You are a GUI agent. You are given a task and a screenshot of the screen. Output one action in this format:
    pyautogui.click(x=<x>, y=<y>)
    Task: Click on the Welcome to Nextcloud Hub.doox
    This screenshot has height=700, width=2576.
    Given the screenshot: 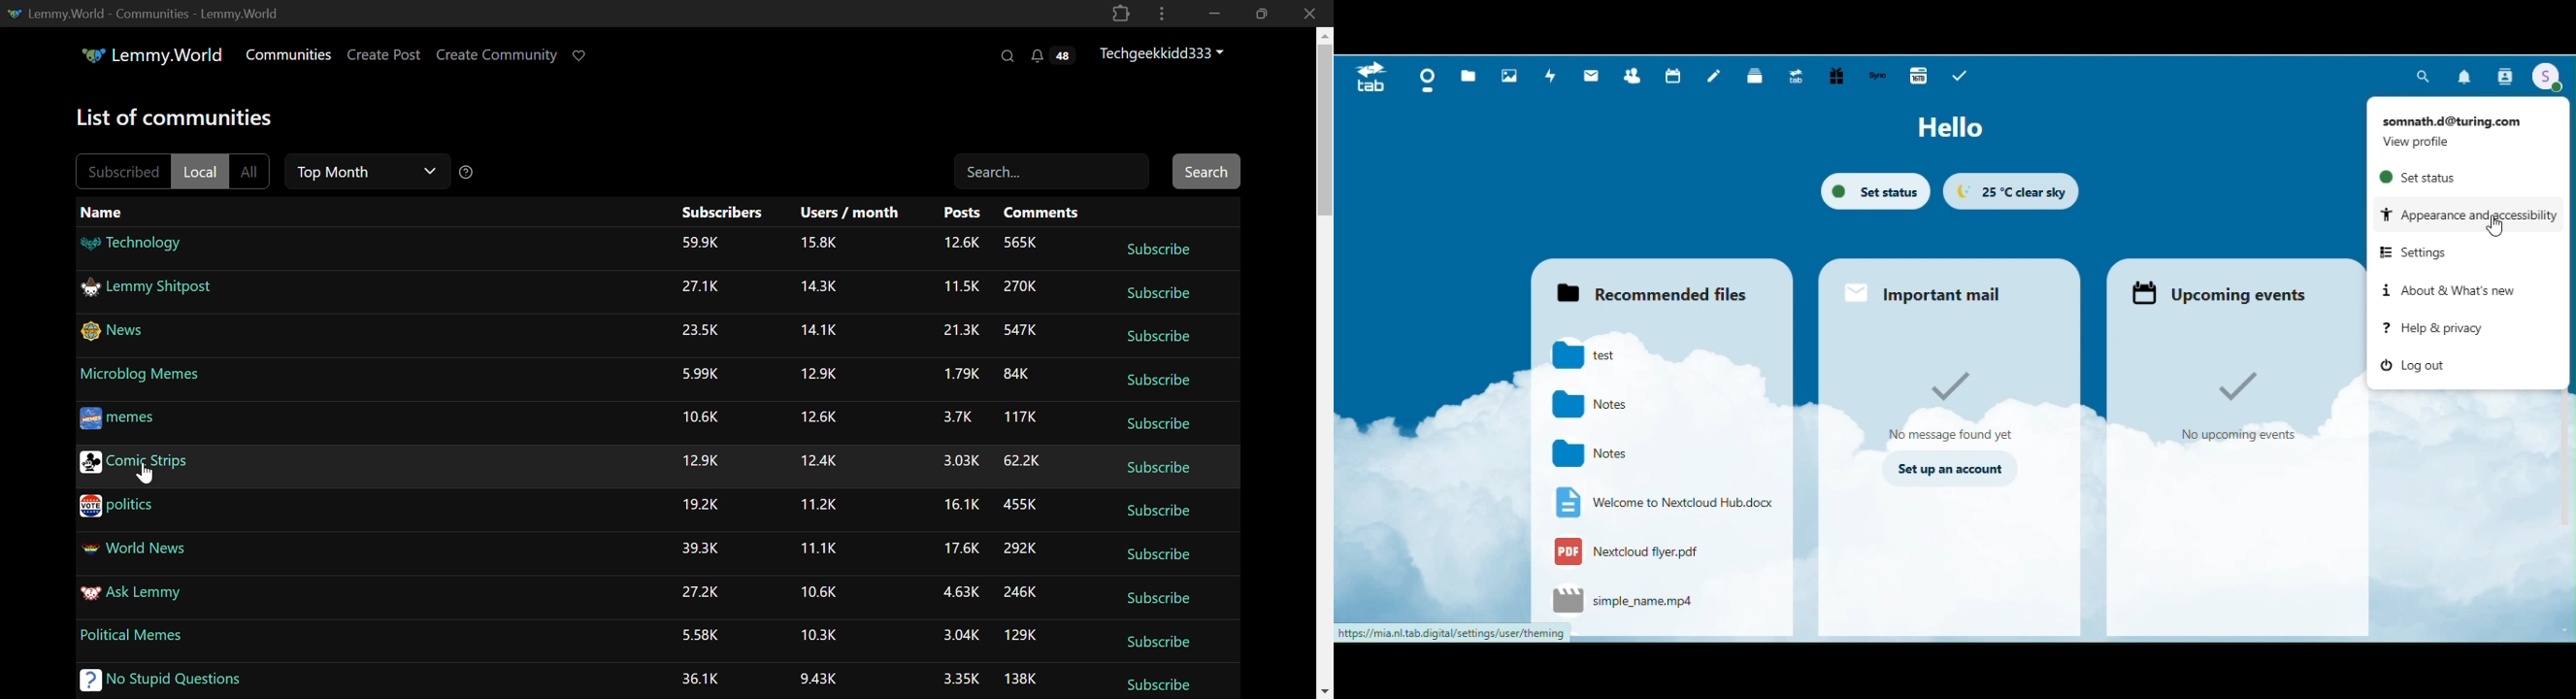 What is the action you would take?
    pyautogui.click(x=1662, y=503)
    